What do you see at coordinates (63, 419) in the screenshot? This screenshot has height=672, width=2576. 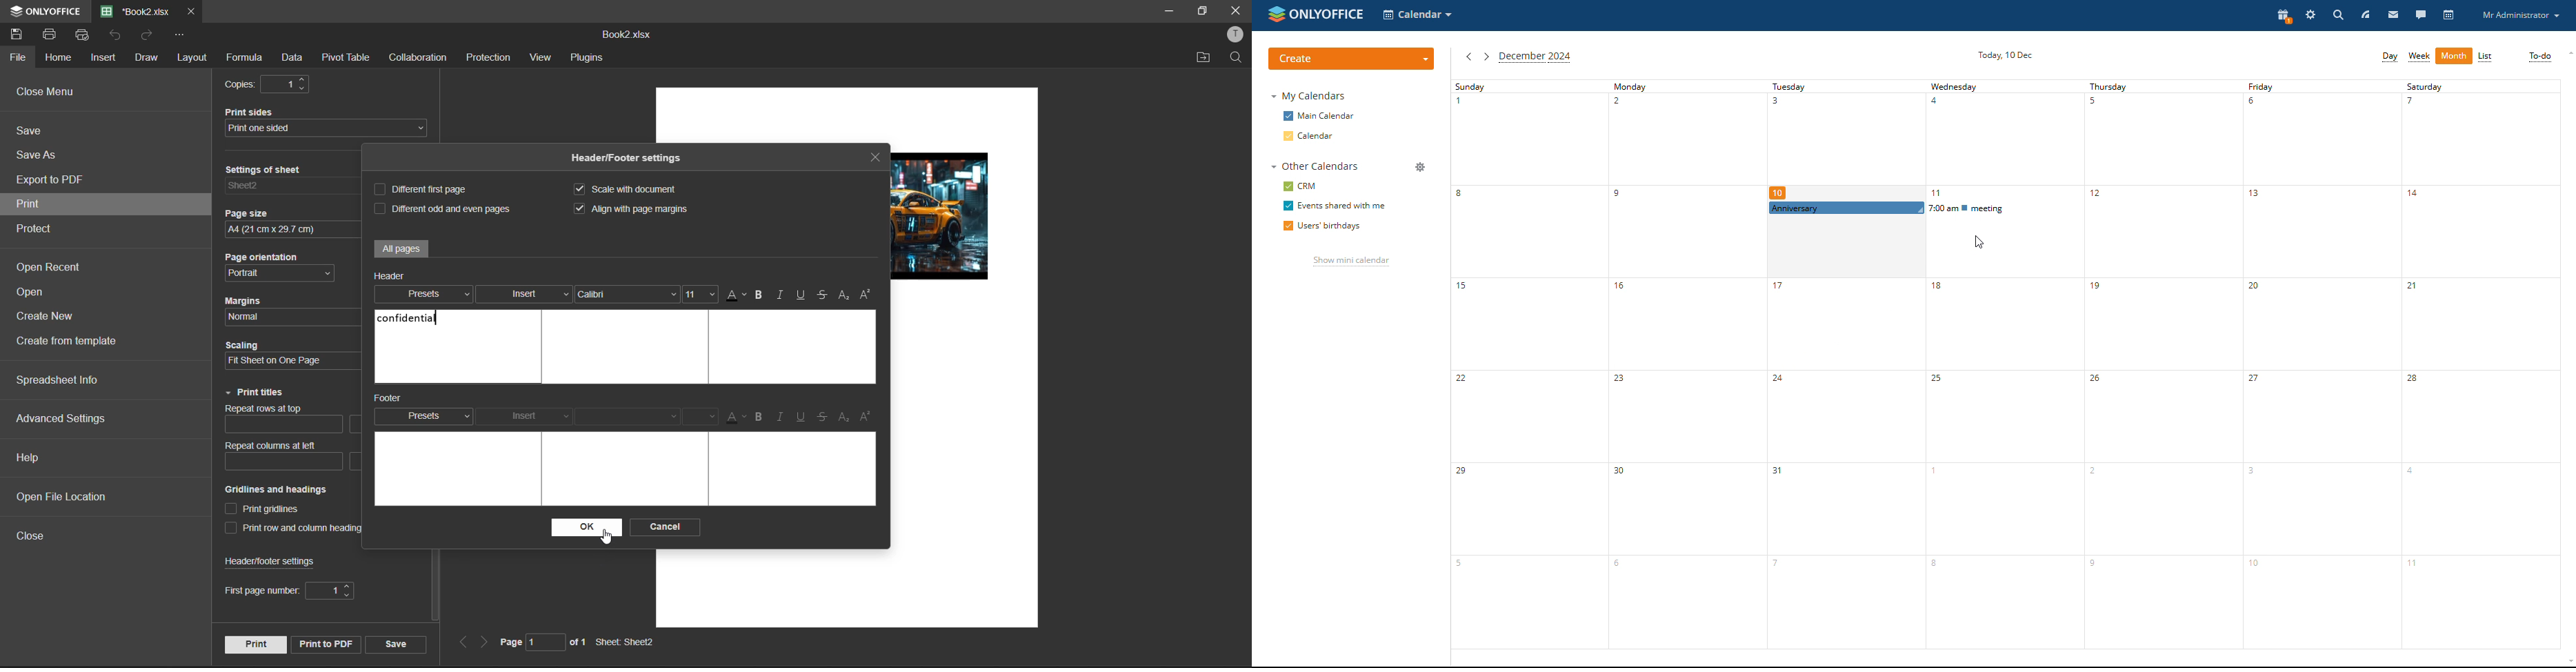 I see `advanced settings` at bounding box center [63, 419].